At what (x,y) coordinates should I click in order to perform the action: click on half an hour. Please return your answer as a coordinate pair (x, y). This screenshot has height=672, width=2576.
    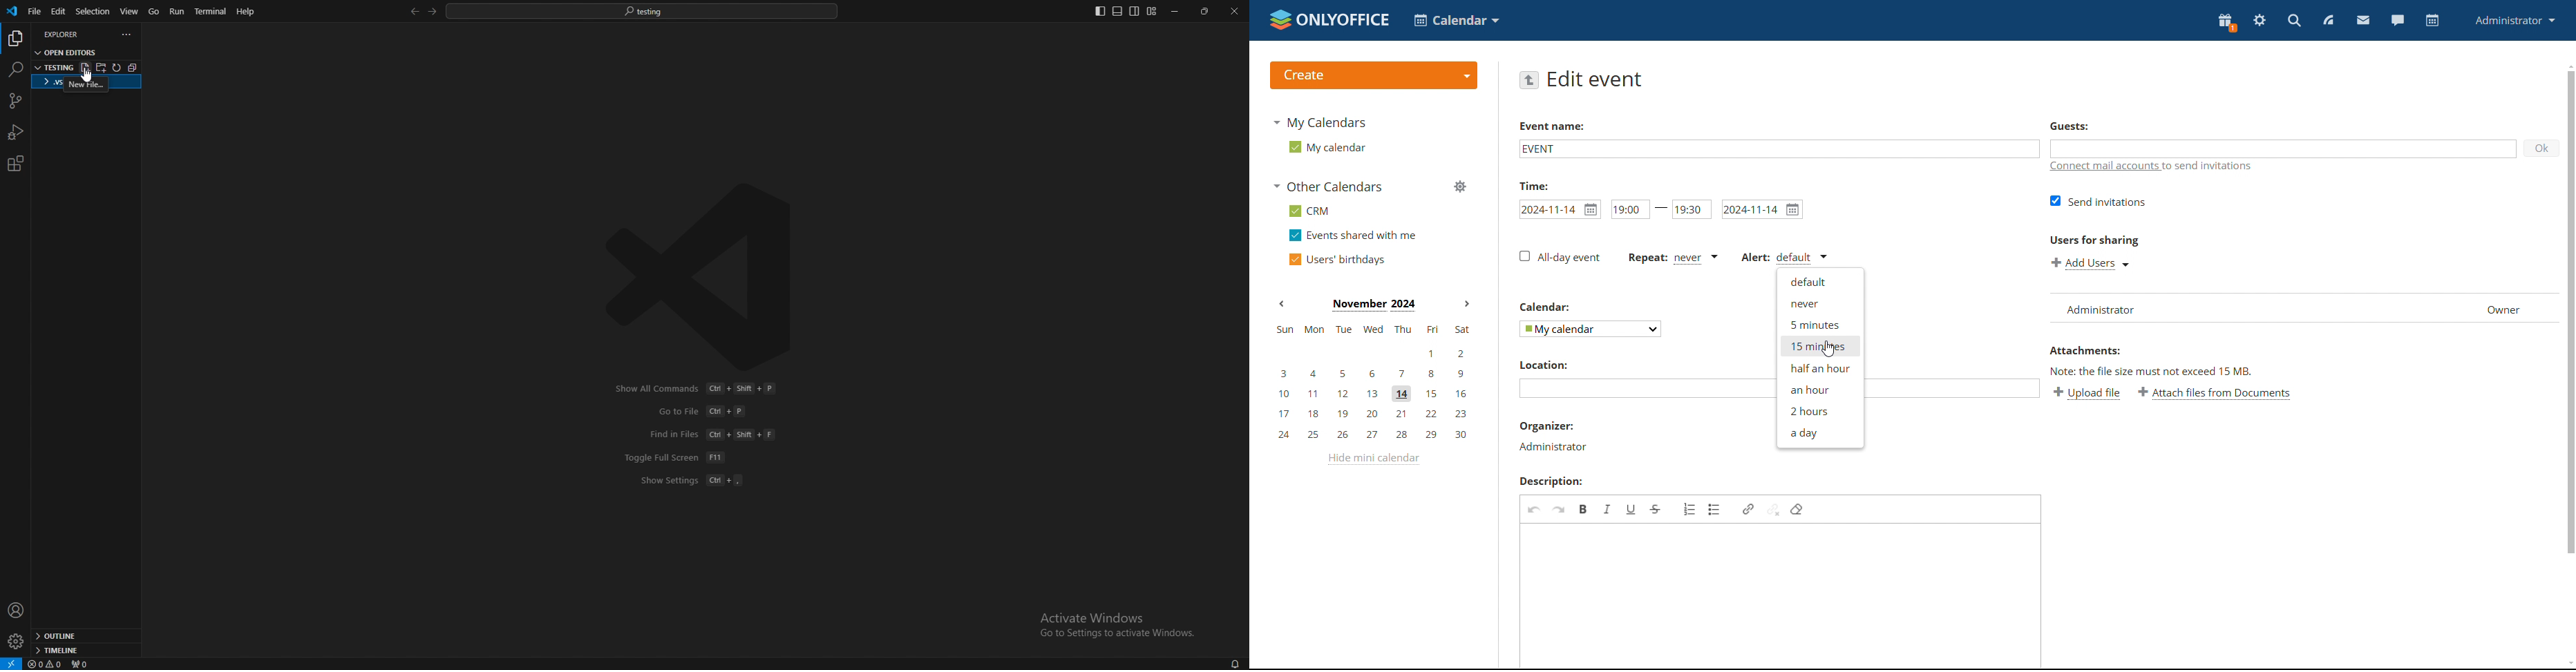
    Looking at the image, I should click on (1819, 368).